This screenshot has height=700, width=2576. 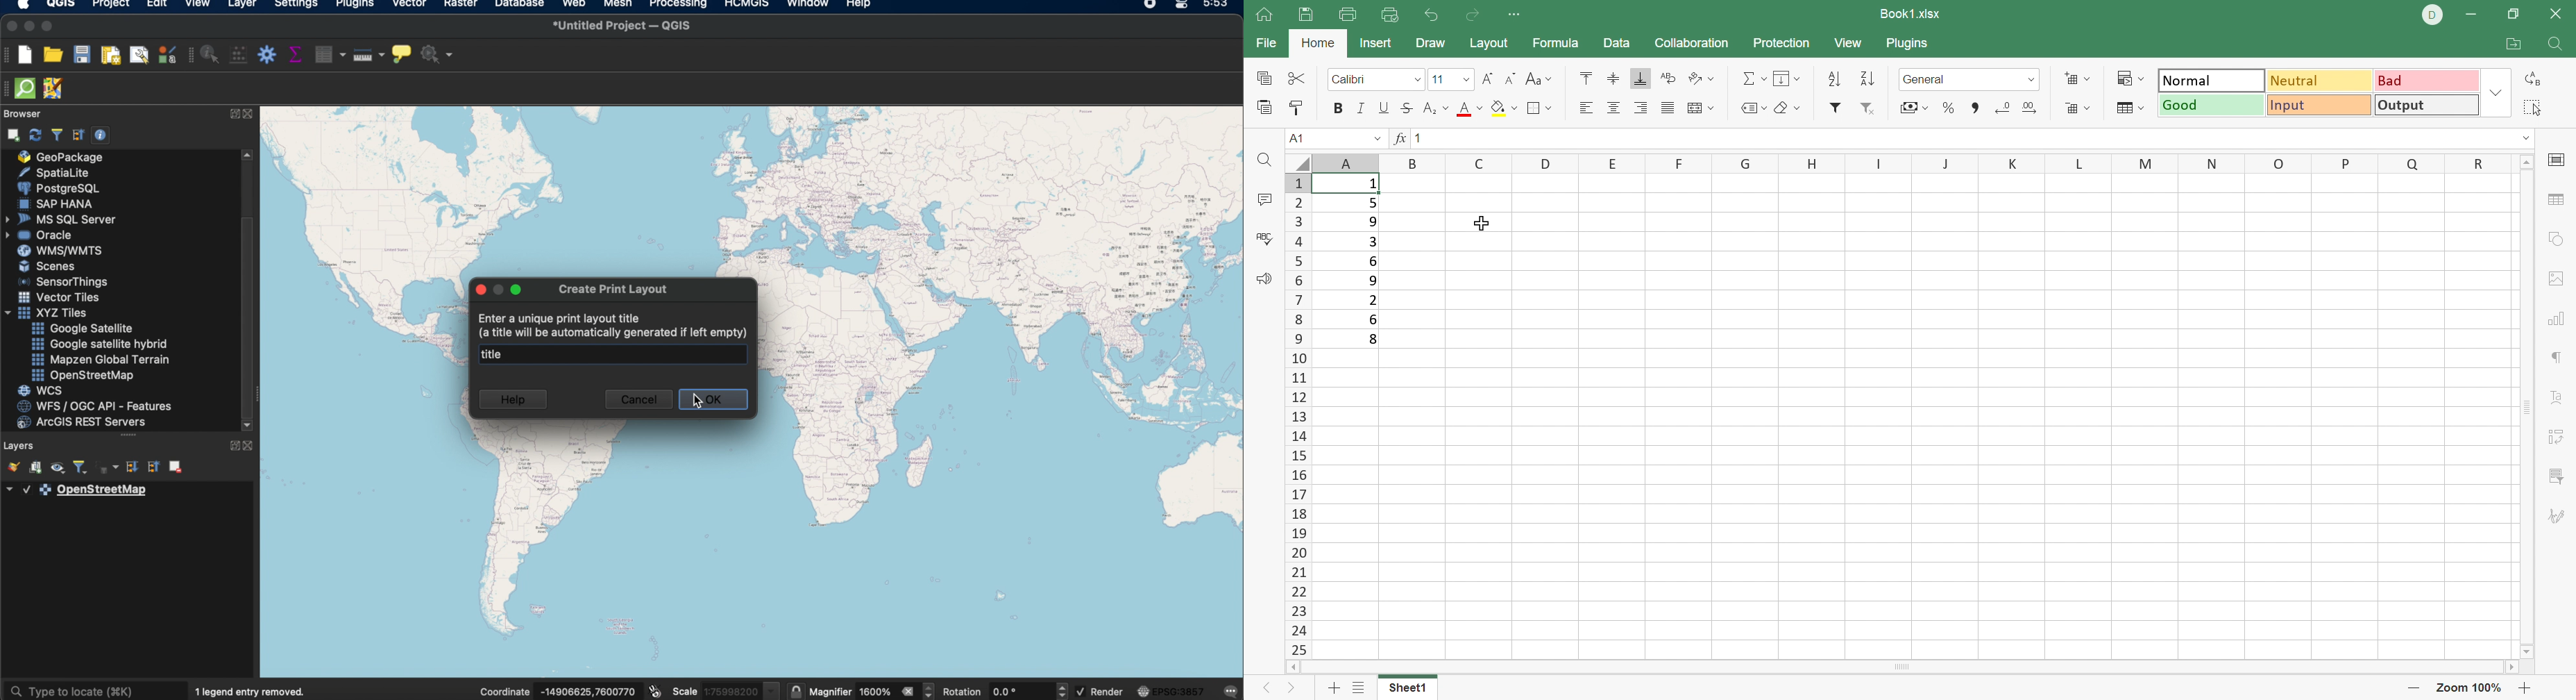 I want to click on Zoom out, so click(x=2413, y=688).